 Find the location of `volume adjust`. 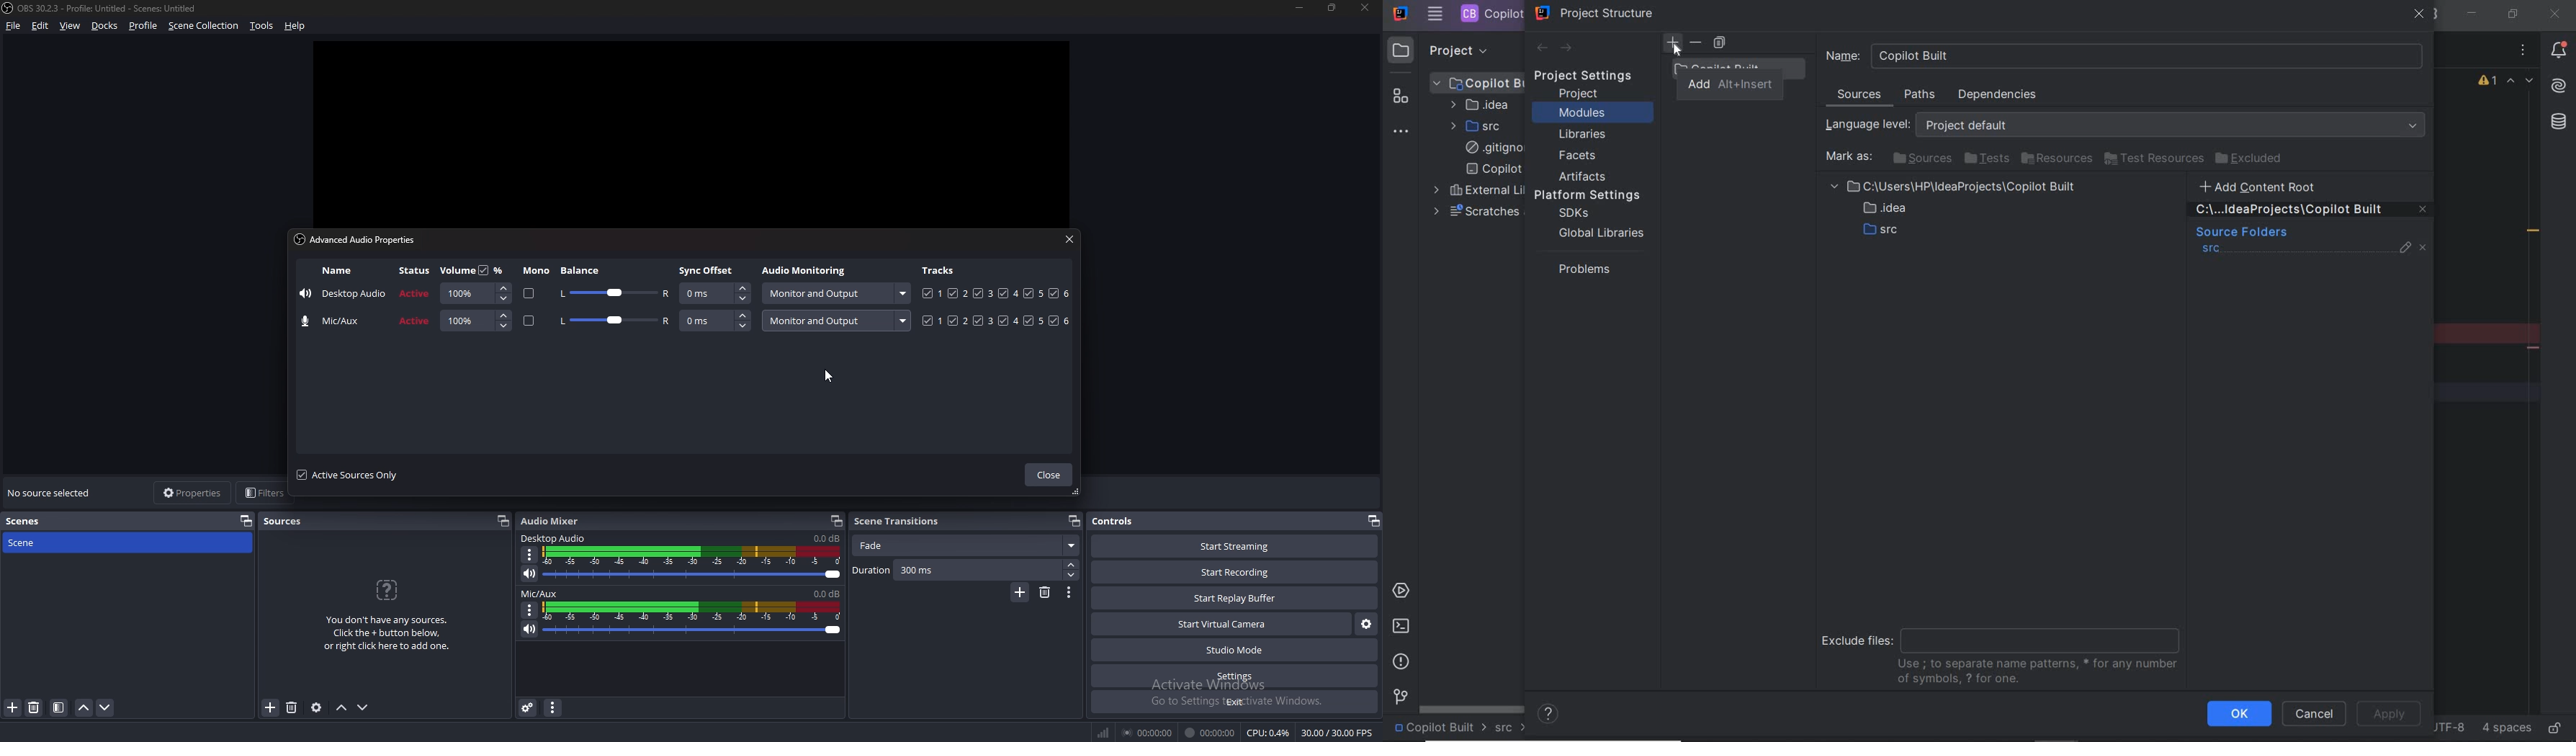

volume adjust is located at coordinates (475, 321).